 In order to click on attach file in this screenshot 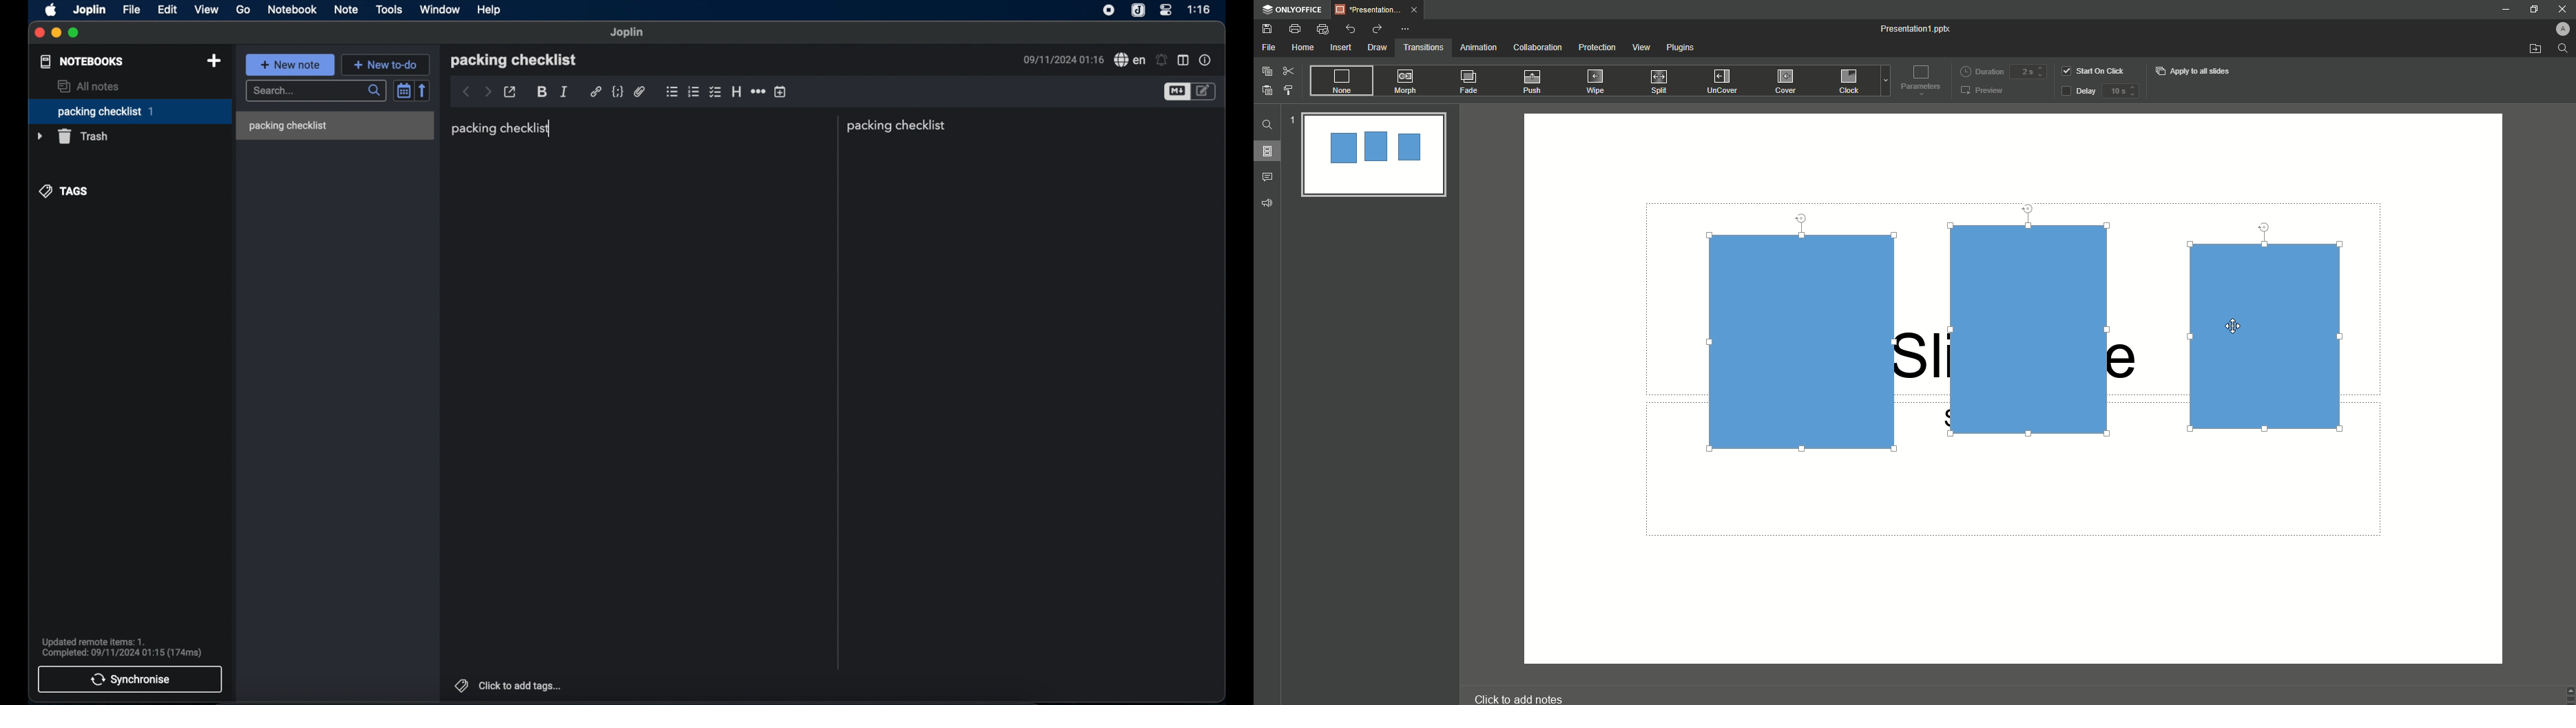, I will do `click(639, 91)`.